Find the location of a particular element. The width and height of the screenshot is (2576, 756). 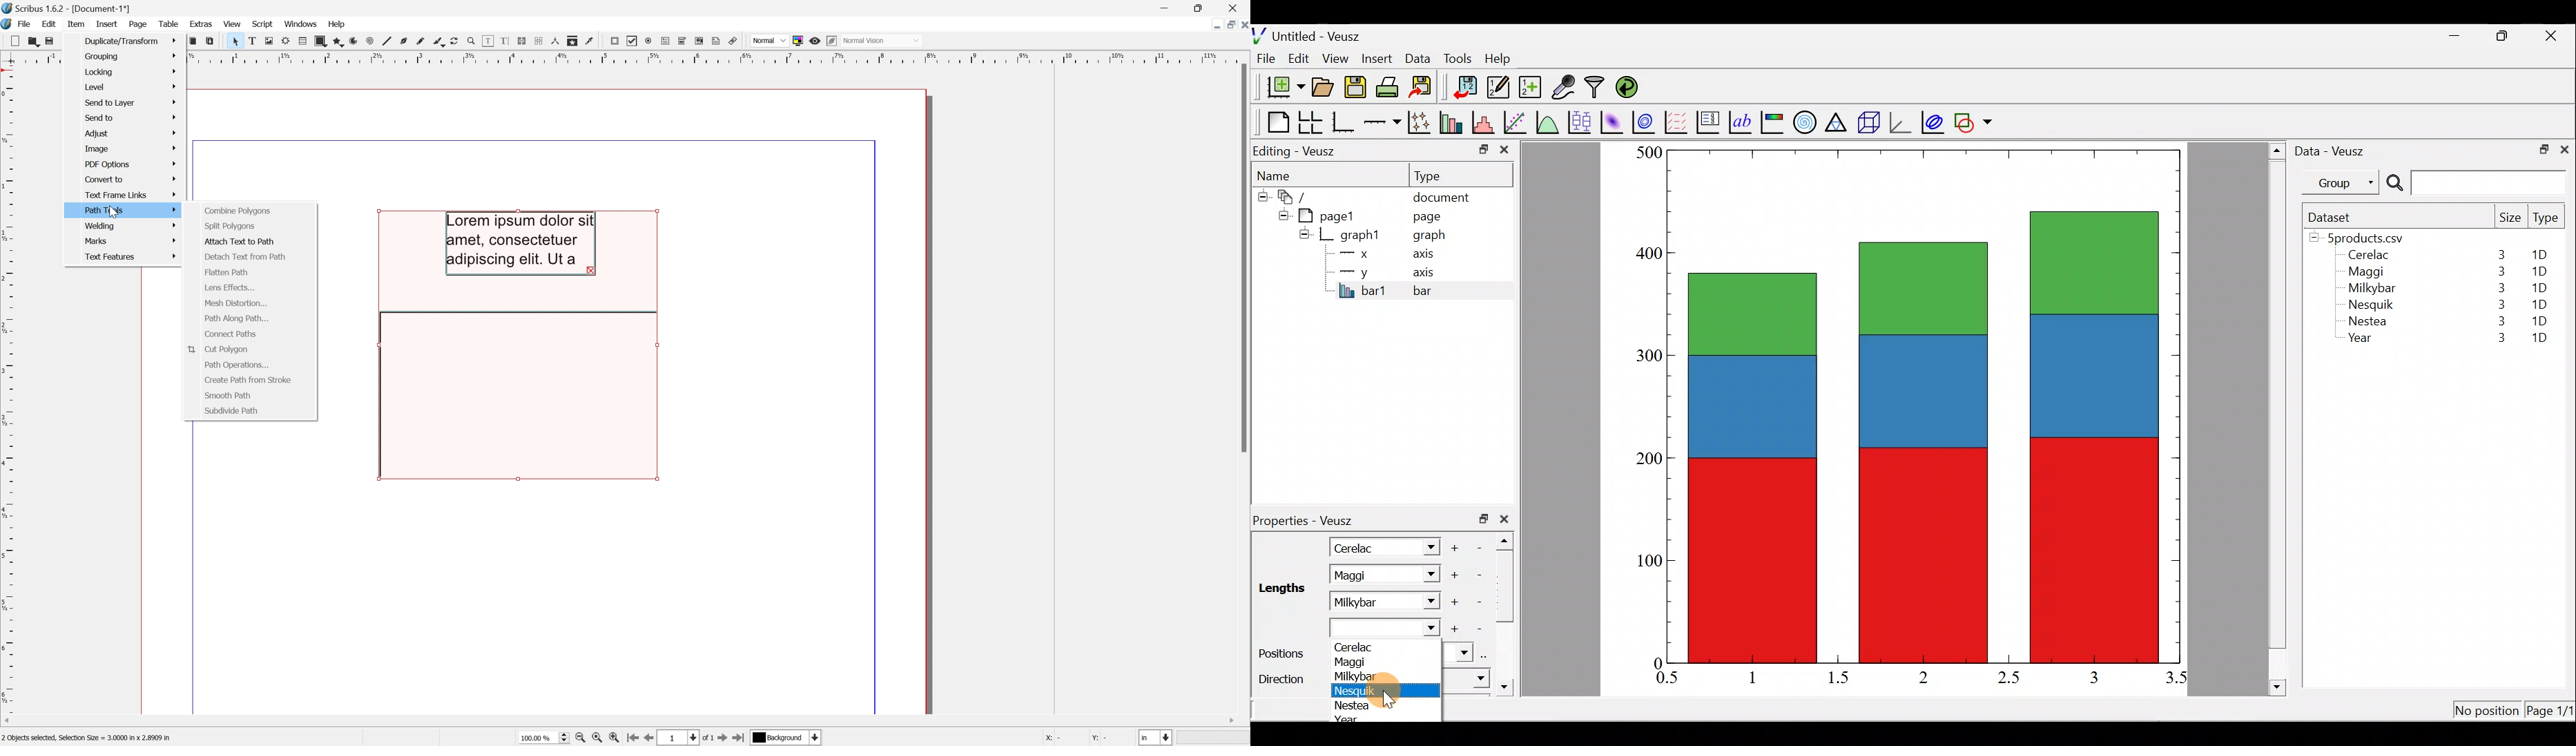

Cut polygons is located at coordinates (216, 350).